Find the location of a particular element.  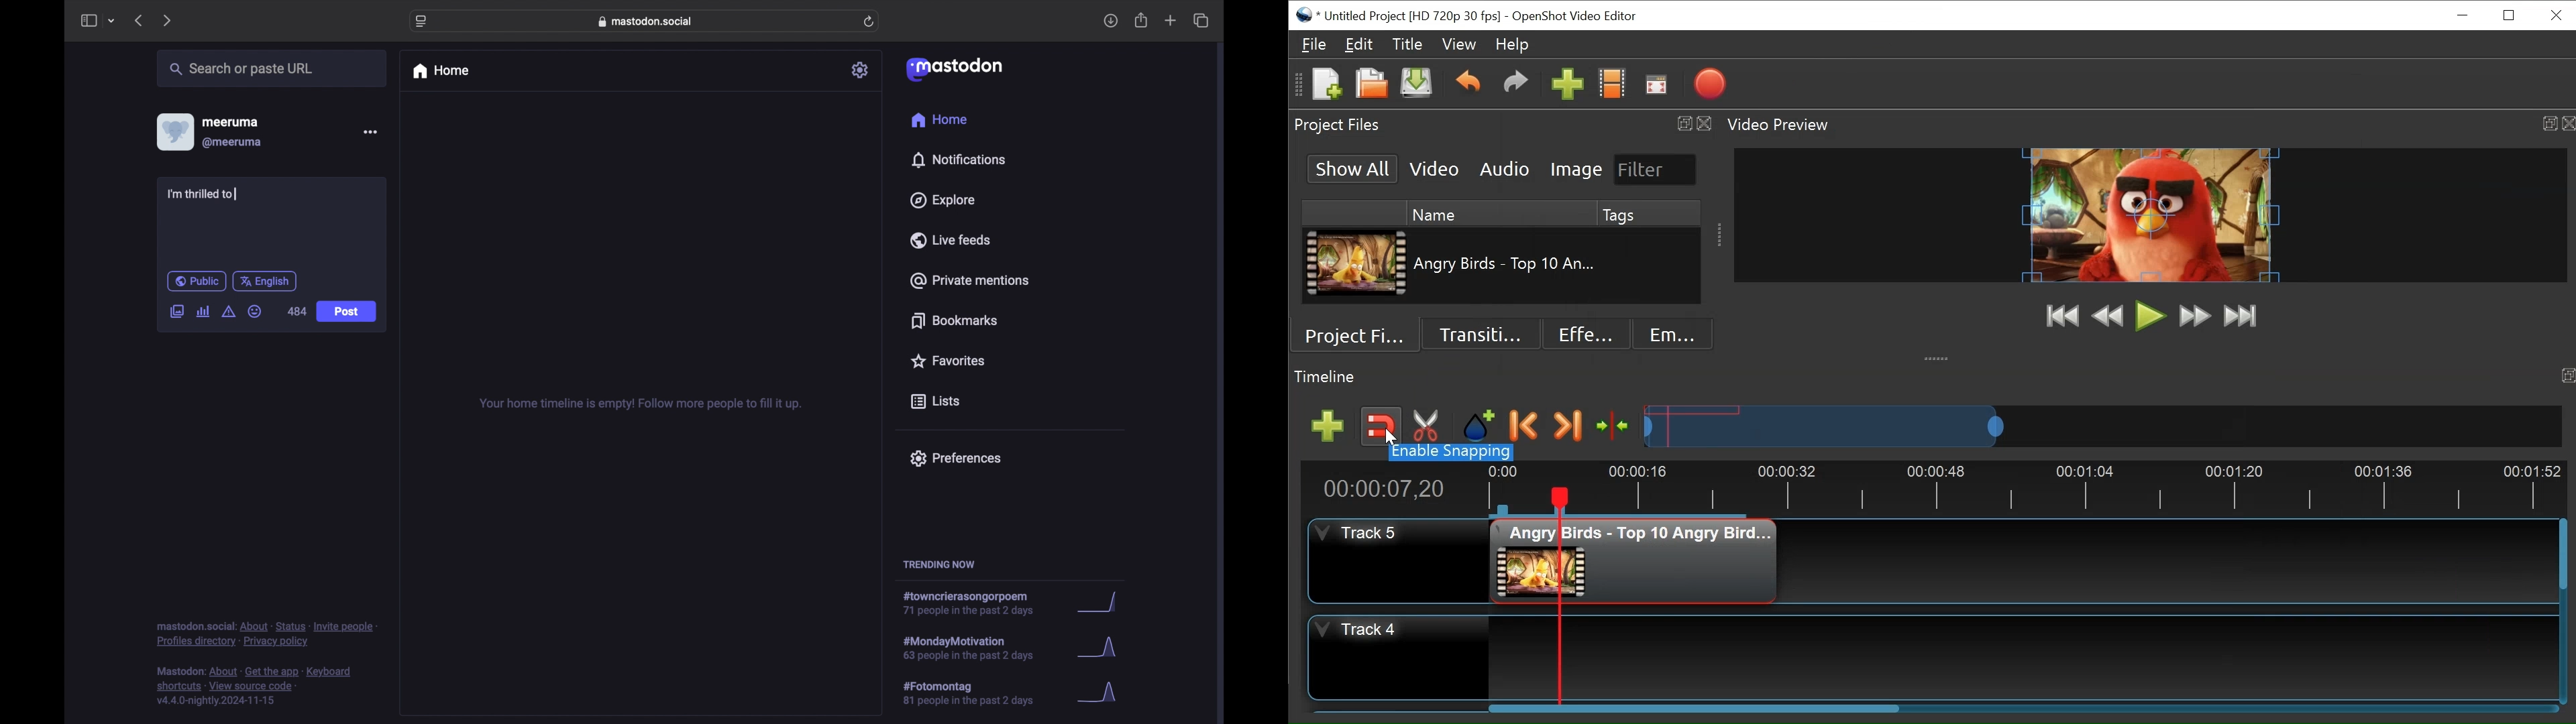

mastodon is located at coordinates (955, 70).